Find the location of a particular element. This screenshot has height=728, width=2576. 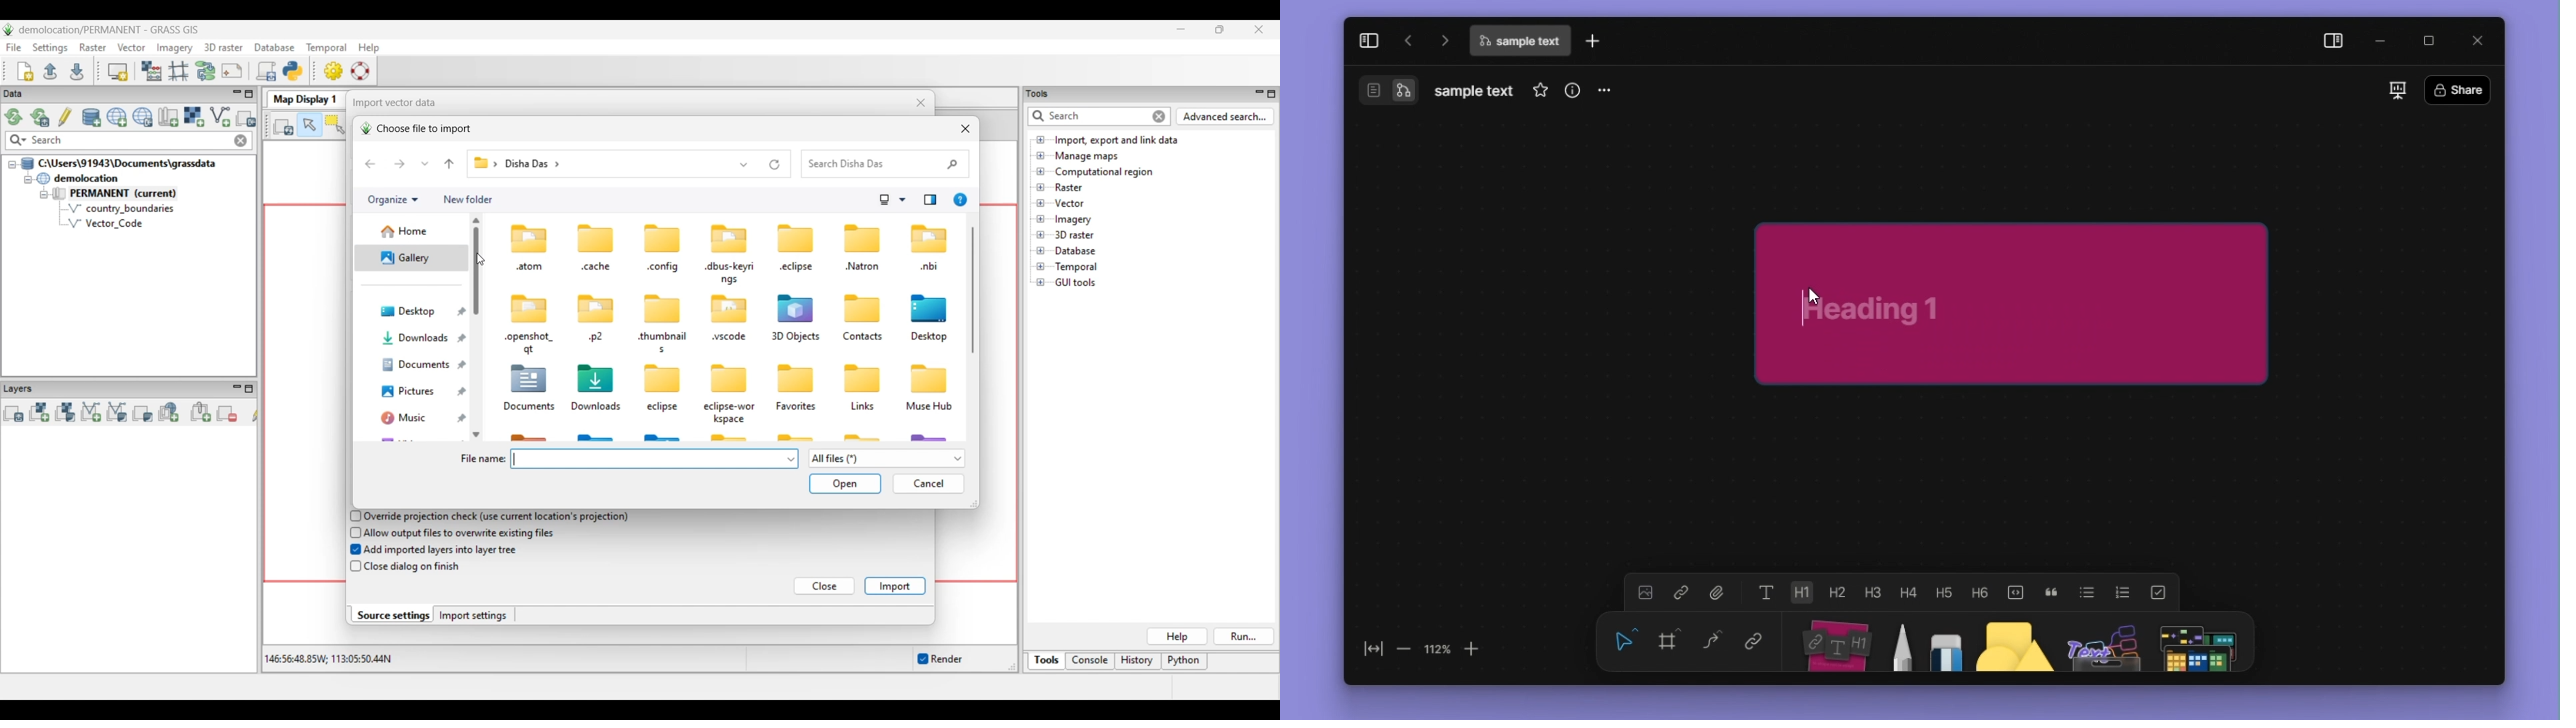

new tab is located at coordinates (1593, 40).